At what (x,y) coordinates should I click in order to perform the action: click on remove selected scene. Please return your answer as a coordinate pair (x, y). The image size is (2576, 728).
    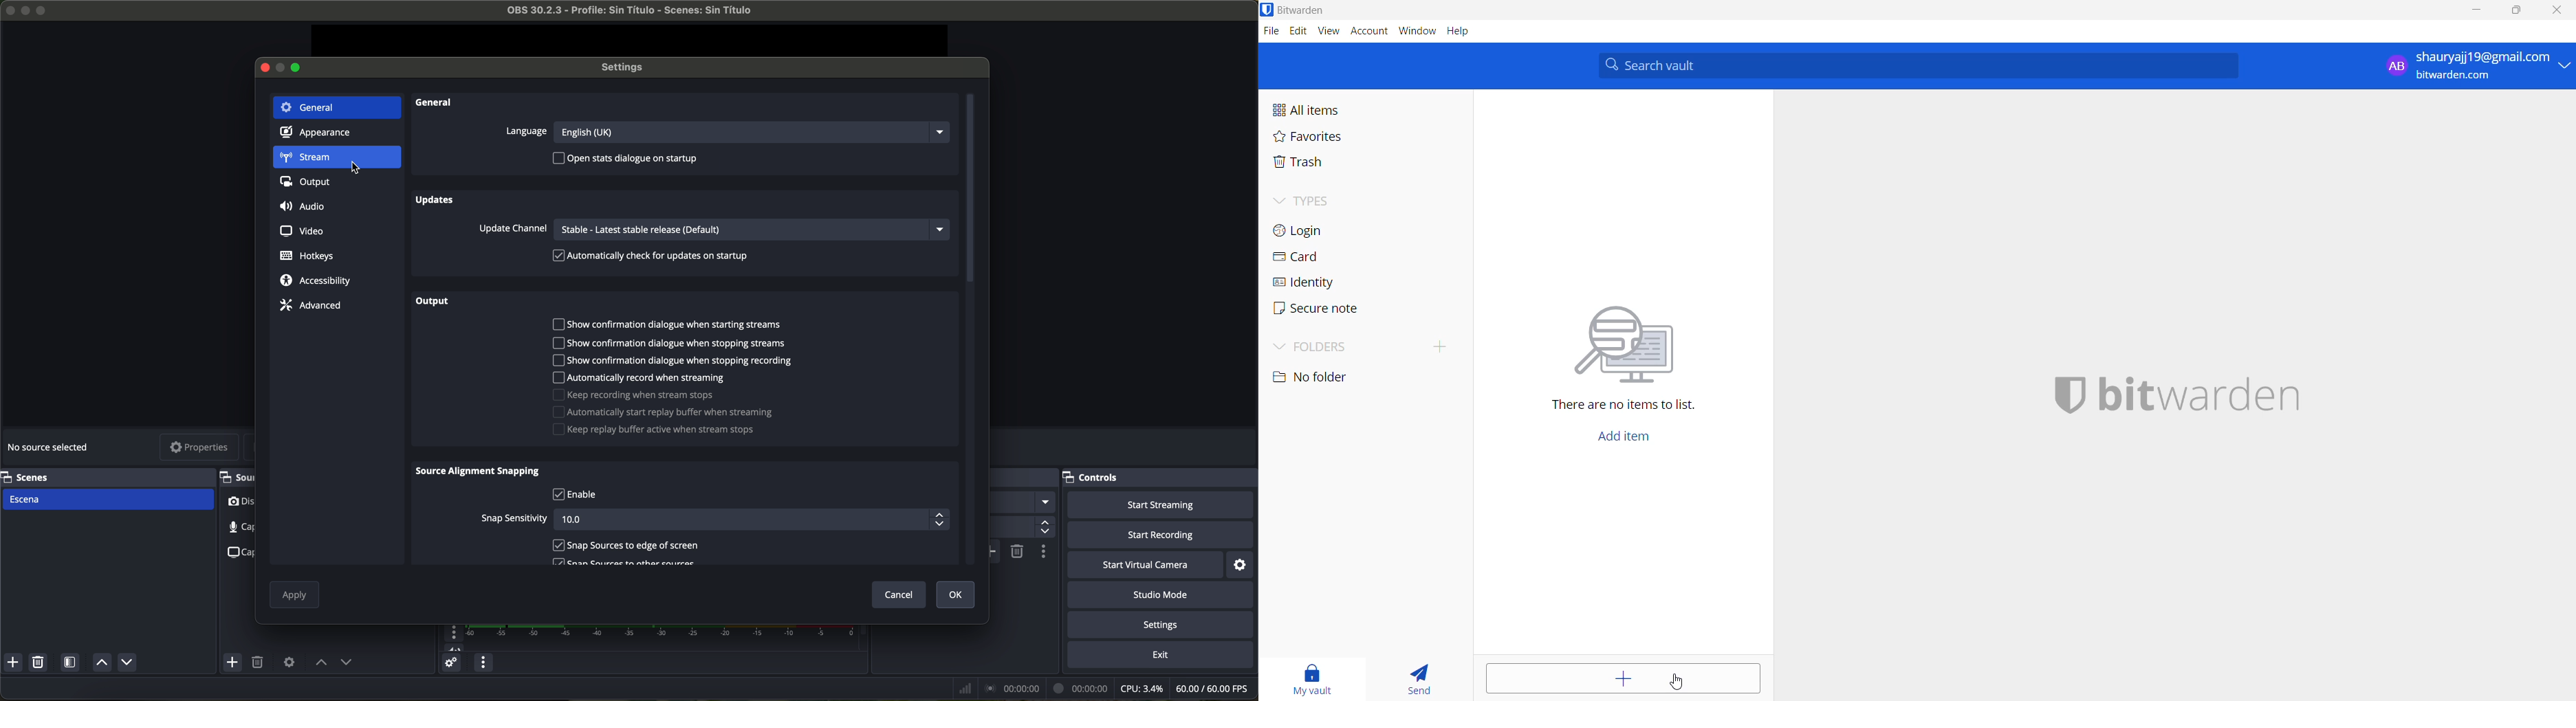
    Looking at the image, I should click on (40, 664).